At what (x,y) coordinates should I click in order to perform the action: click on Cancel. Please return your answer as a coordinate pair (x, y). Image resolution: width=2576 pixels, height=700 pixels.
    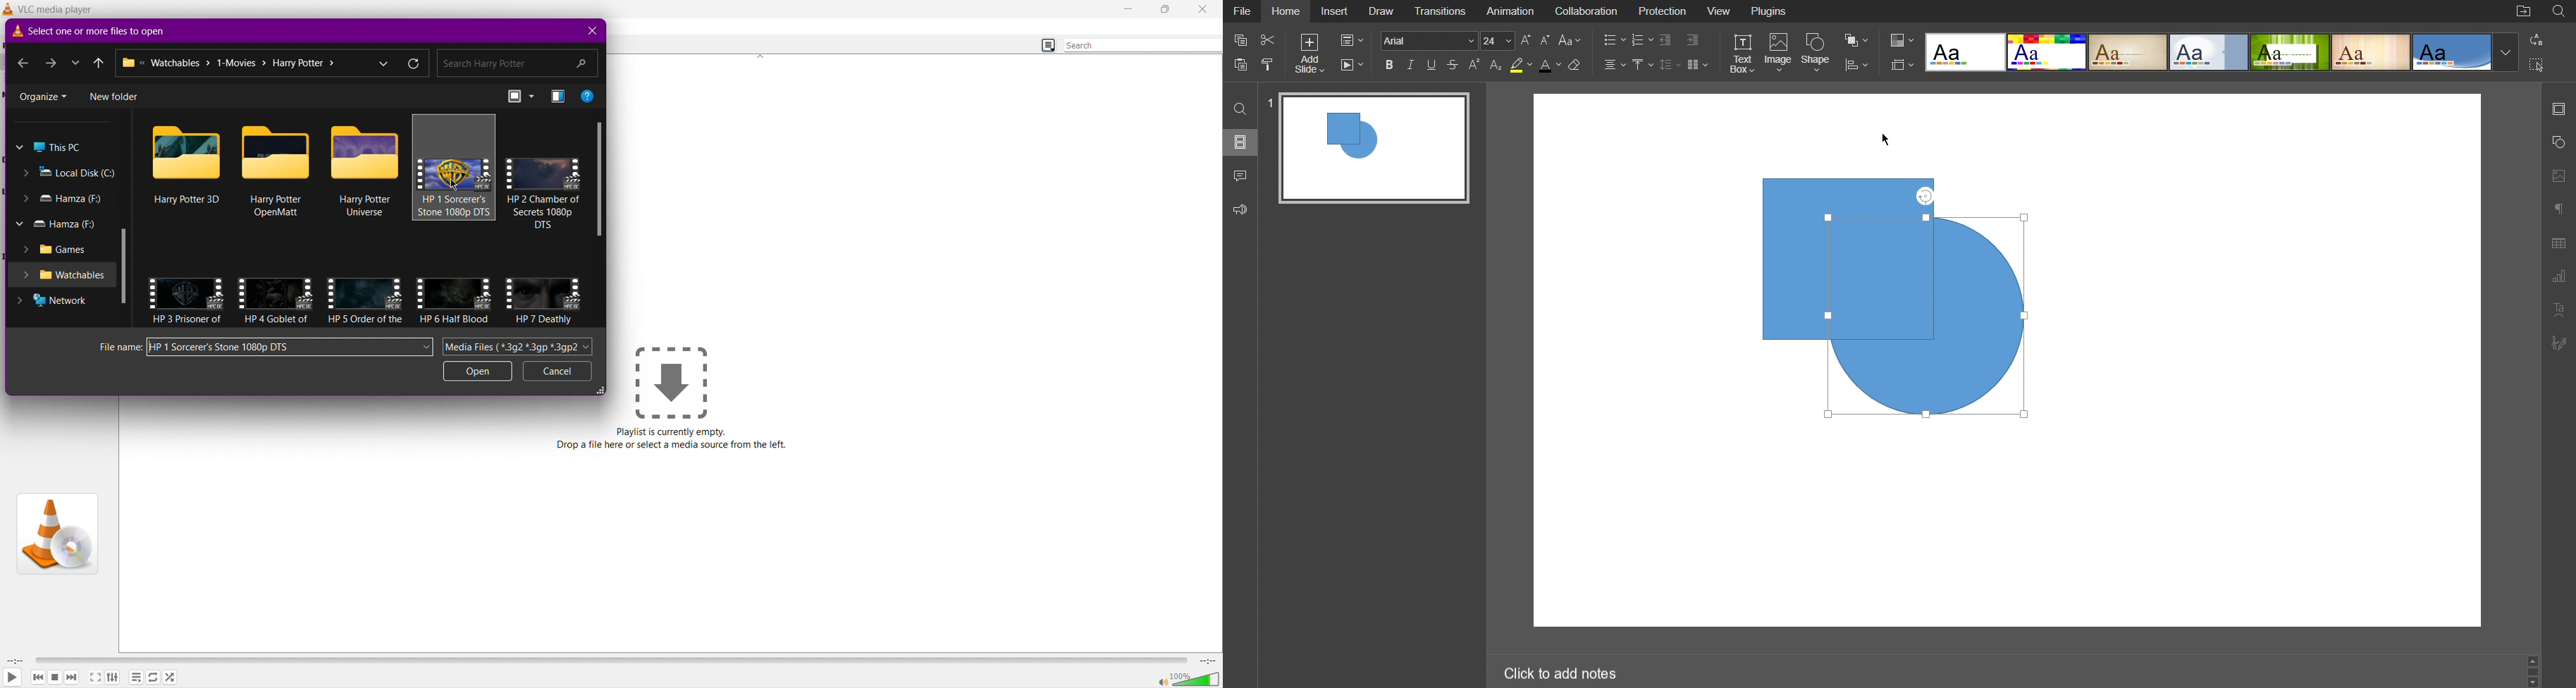
    Looking at the image, I should click on (558, 372).